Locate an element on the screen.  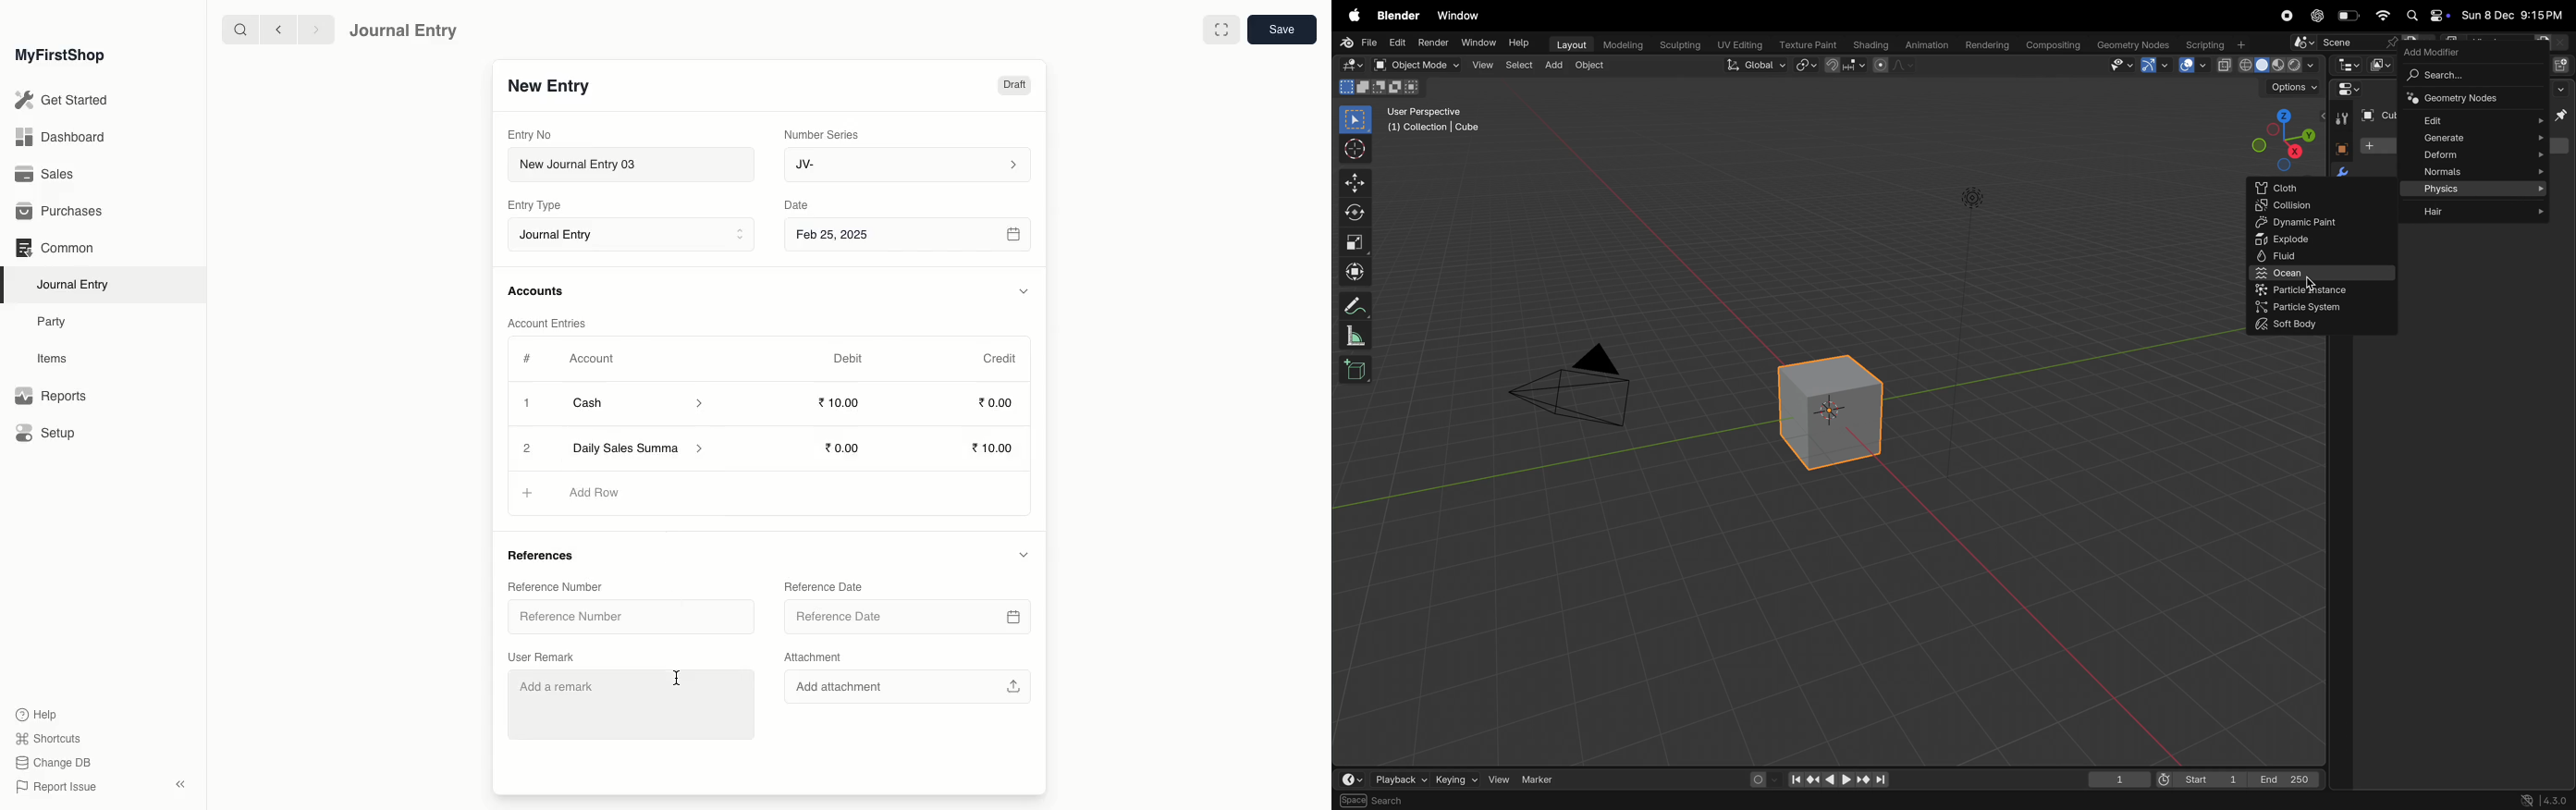
save is located at coordinates (1281, 31).